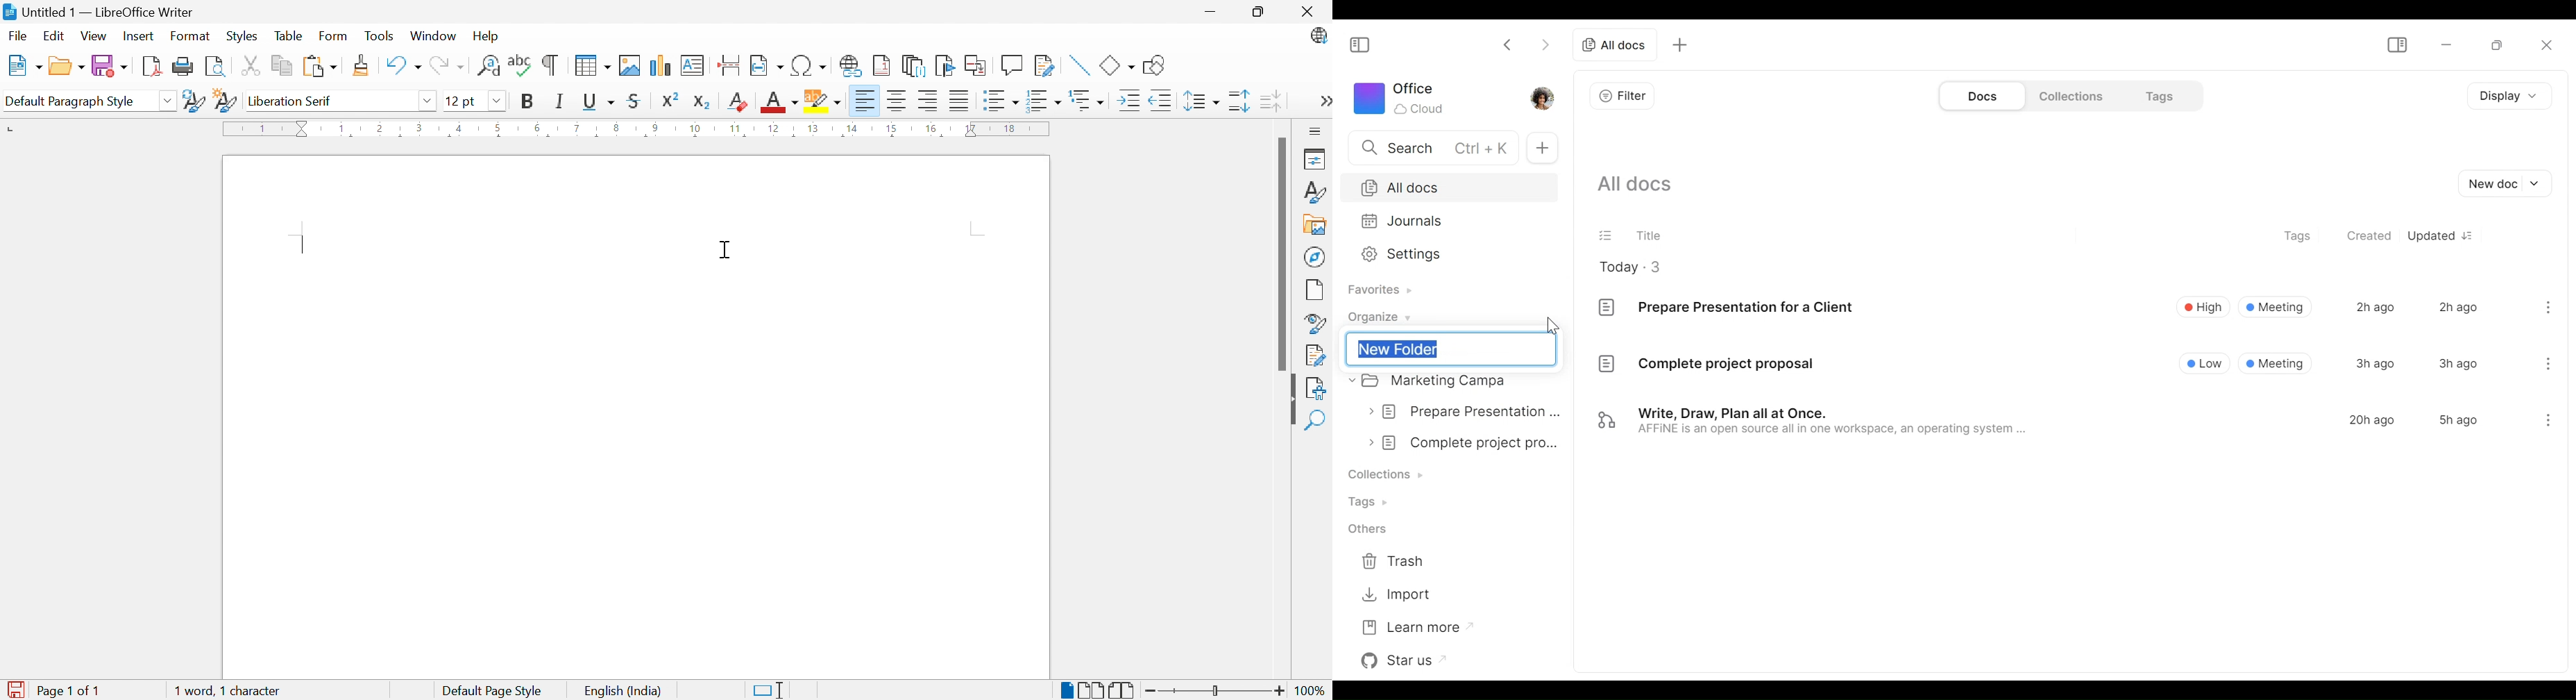 This screenshot has height=700, width=2576. What do you see at coordinates (660, 65) in the screenshot?
I see `Insert Chart` at bounding box center [660, 65].